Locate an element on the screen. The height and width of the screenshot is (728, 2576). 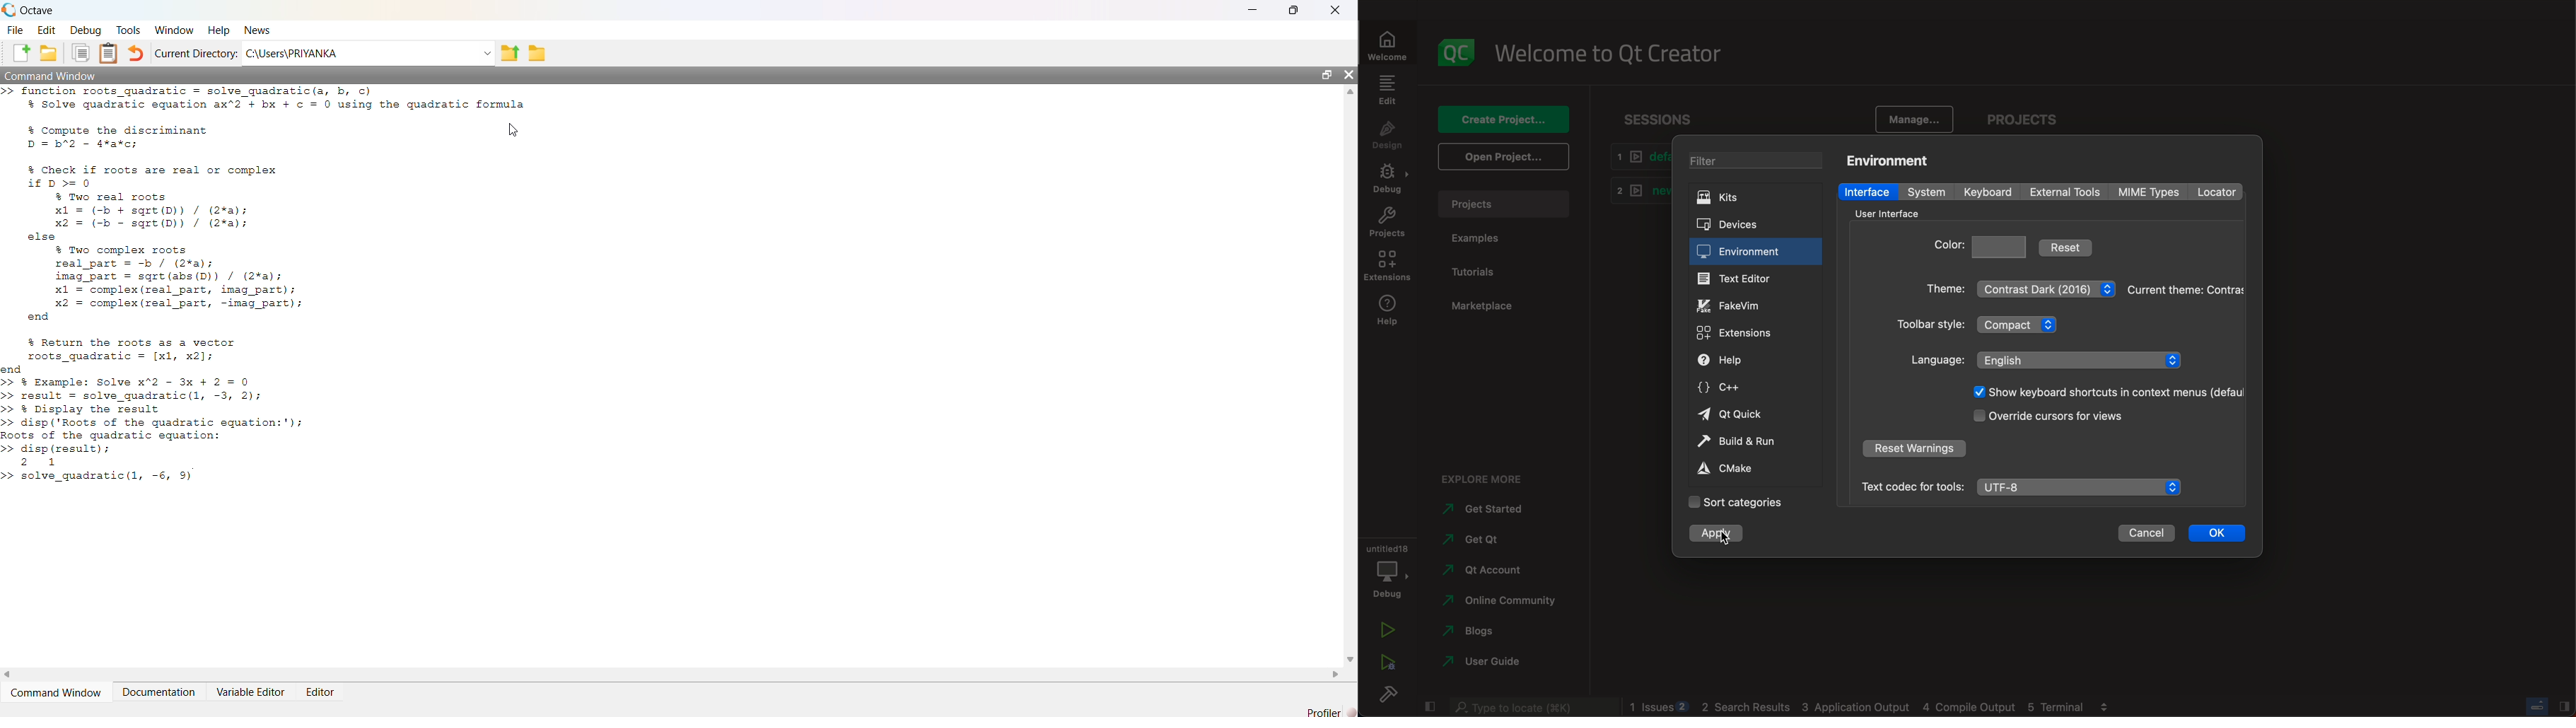
cancel is located at coordinates (2147, 535).